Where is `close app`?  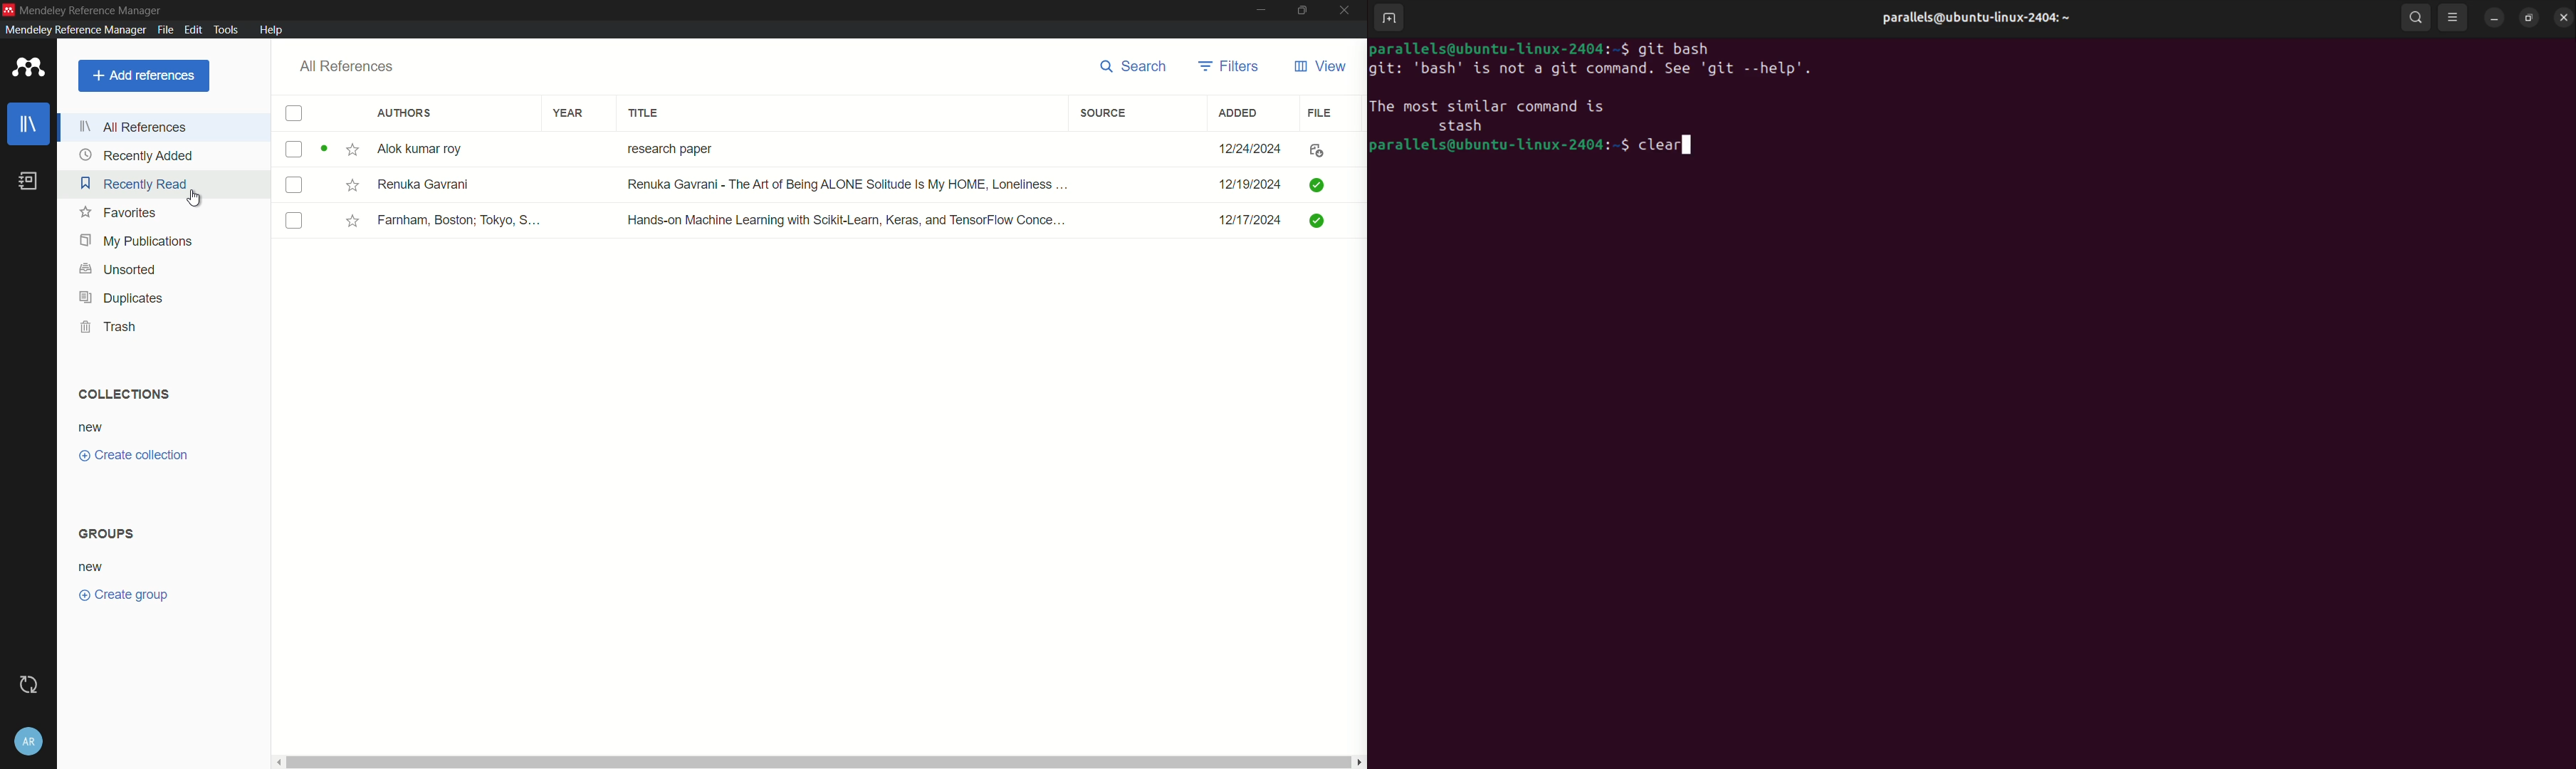
close app is located at coordinates (1345, 9).